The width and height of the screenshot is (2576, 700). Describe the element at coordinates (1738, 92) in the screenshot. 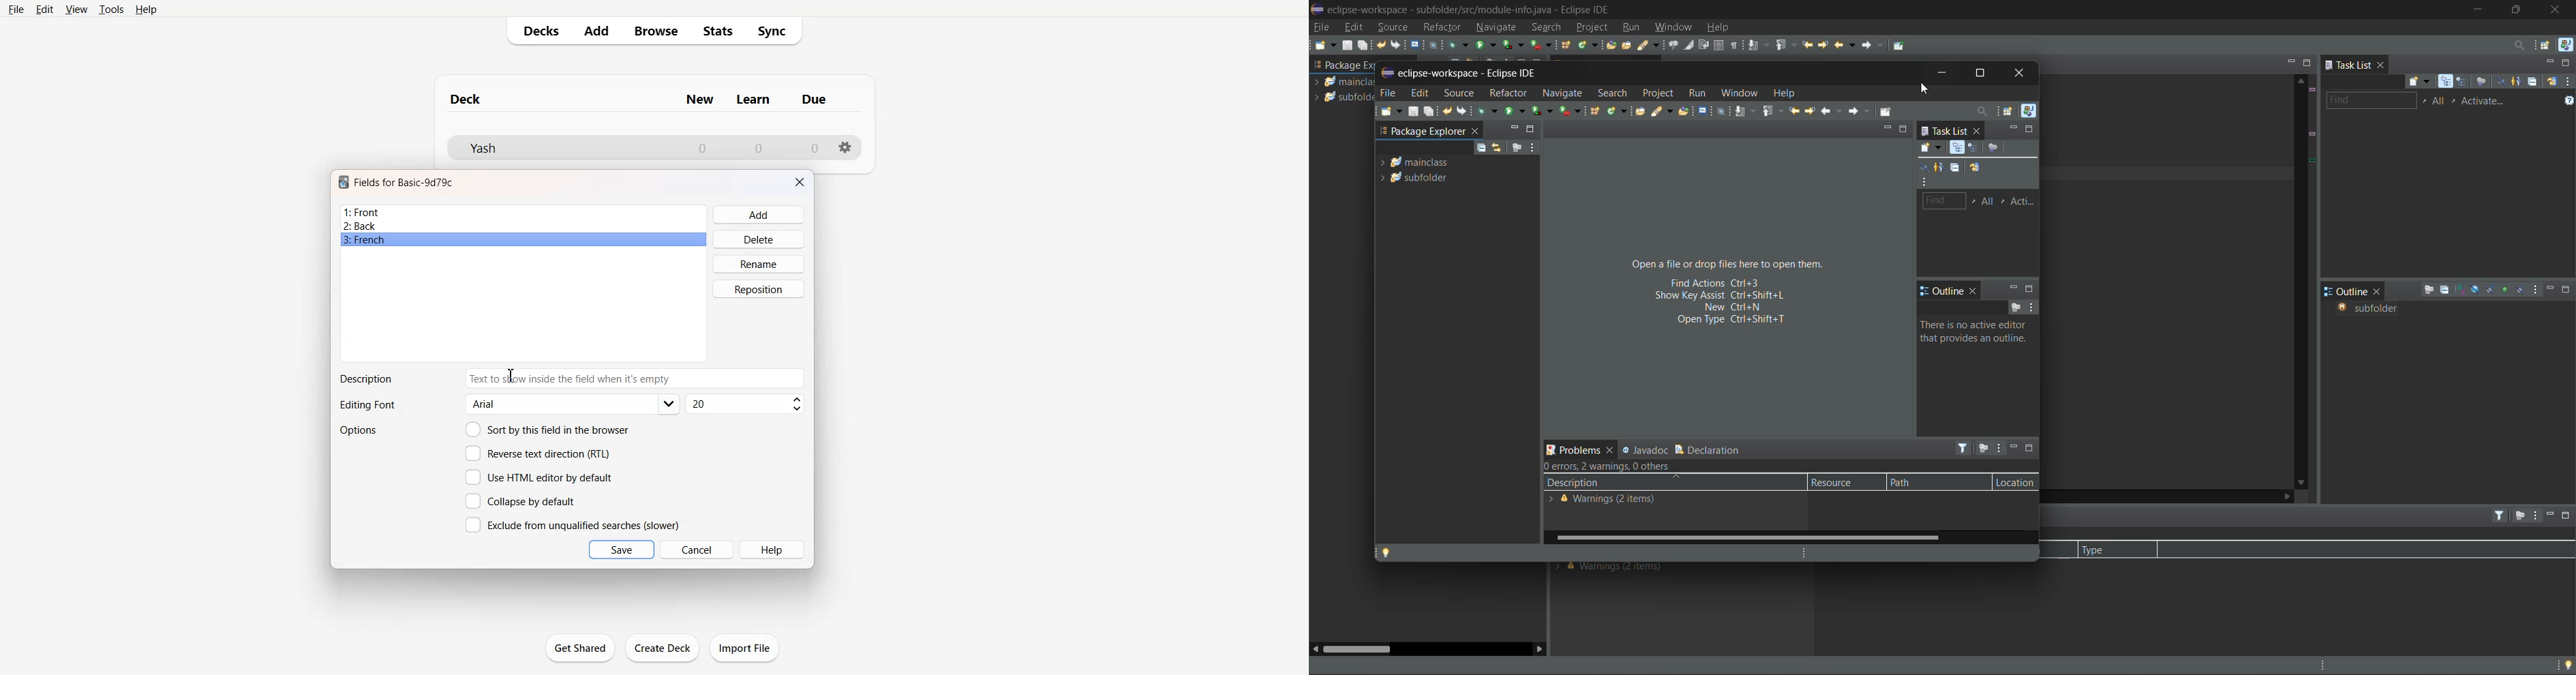

I see `window` at that location.